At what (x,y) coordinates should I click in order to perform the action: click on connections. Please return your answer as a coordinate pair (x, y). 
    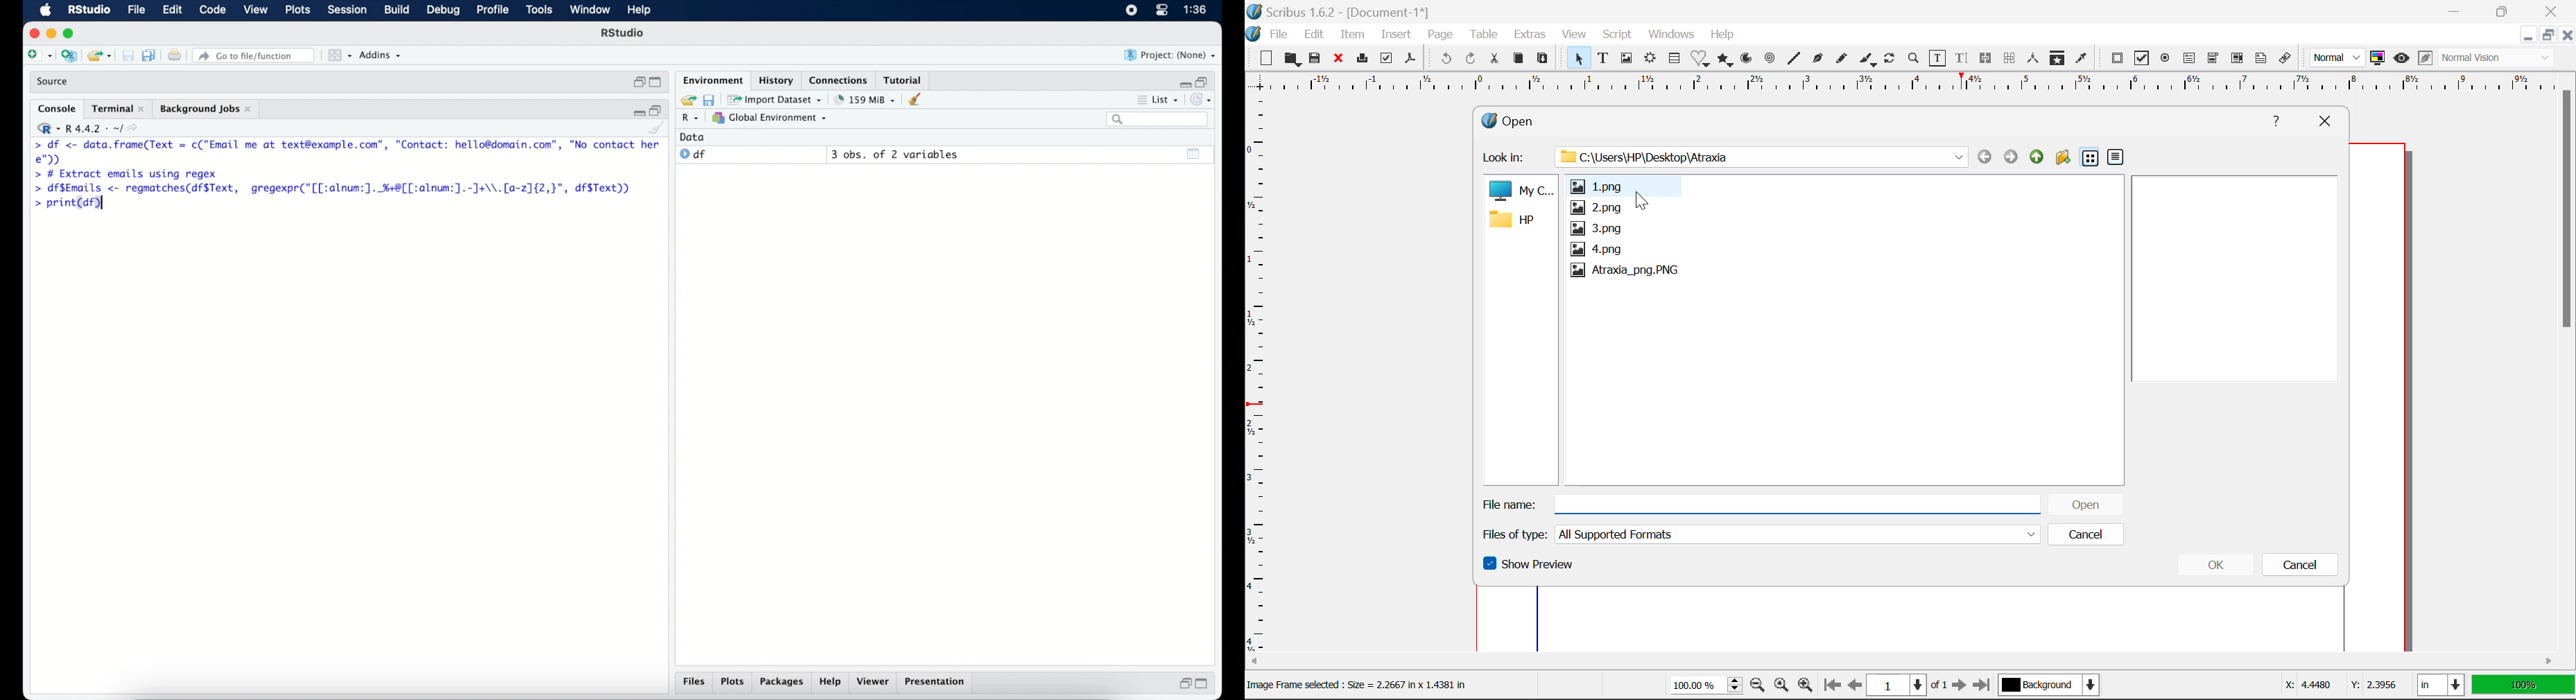
    Looking at the image, I should click on (840, 80).